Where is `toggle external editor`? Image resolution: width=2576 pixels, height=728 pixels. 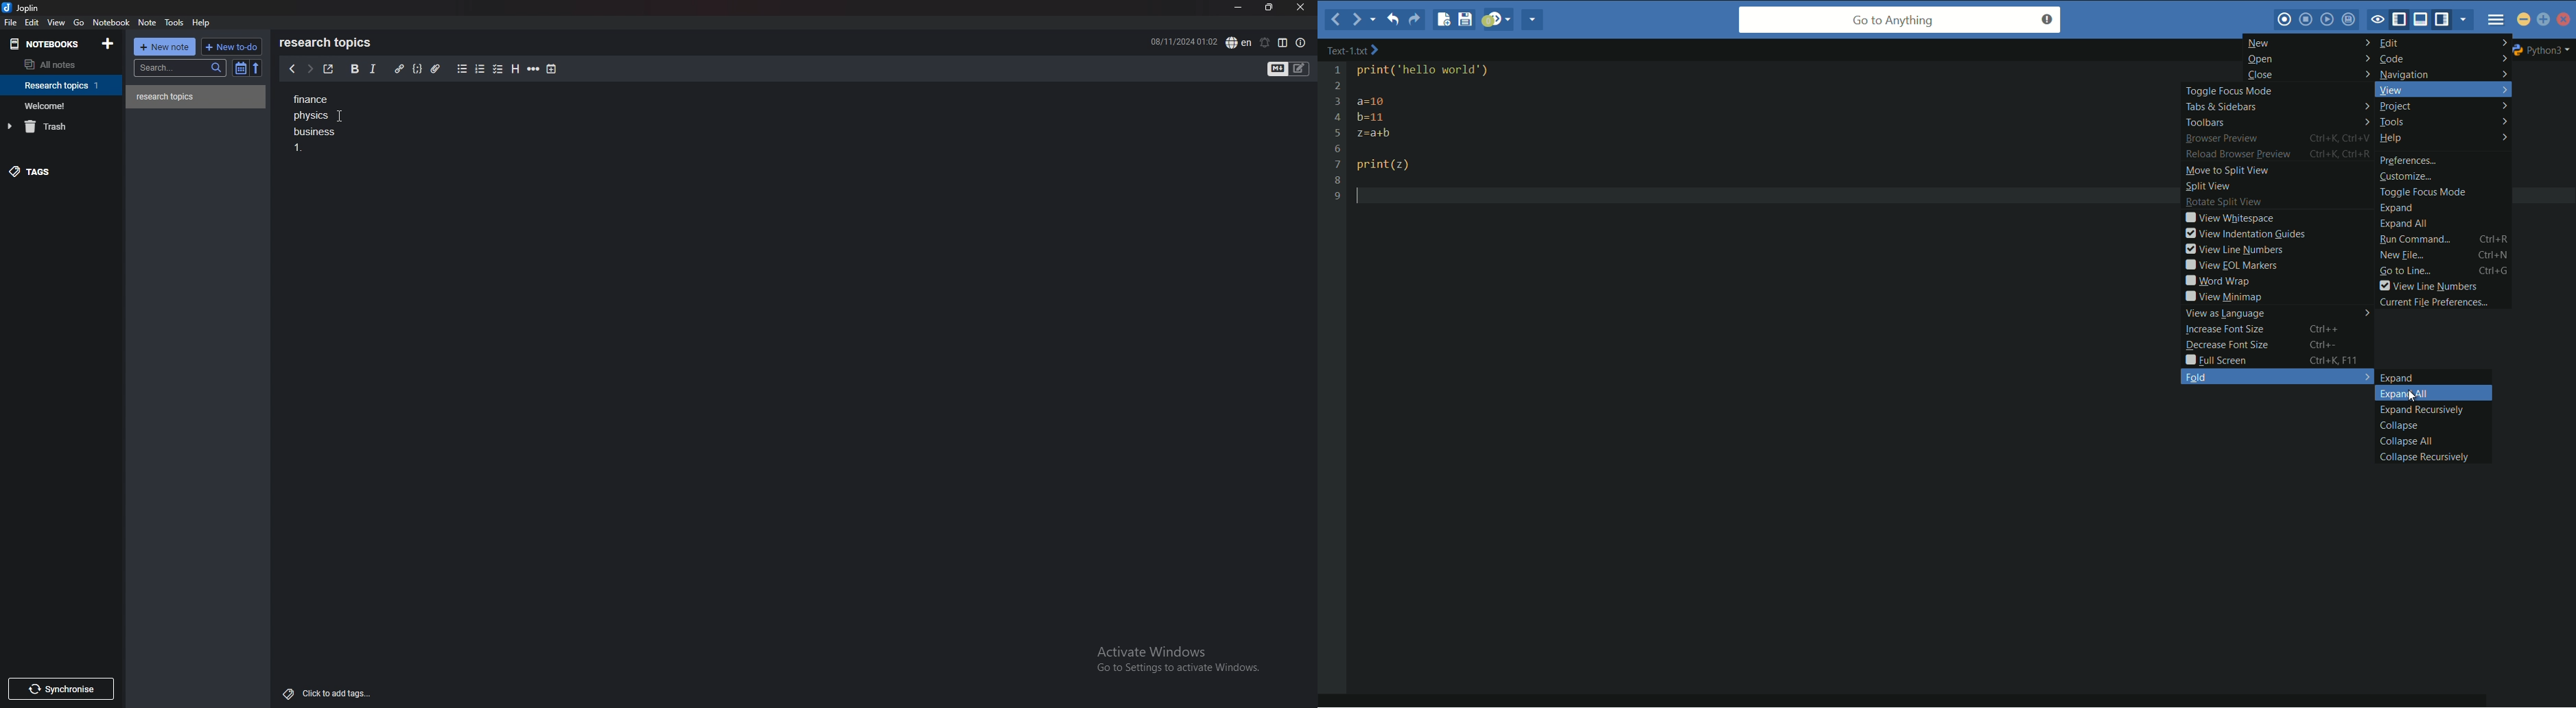 toggle external editor is located at coordinates (327, 69).